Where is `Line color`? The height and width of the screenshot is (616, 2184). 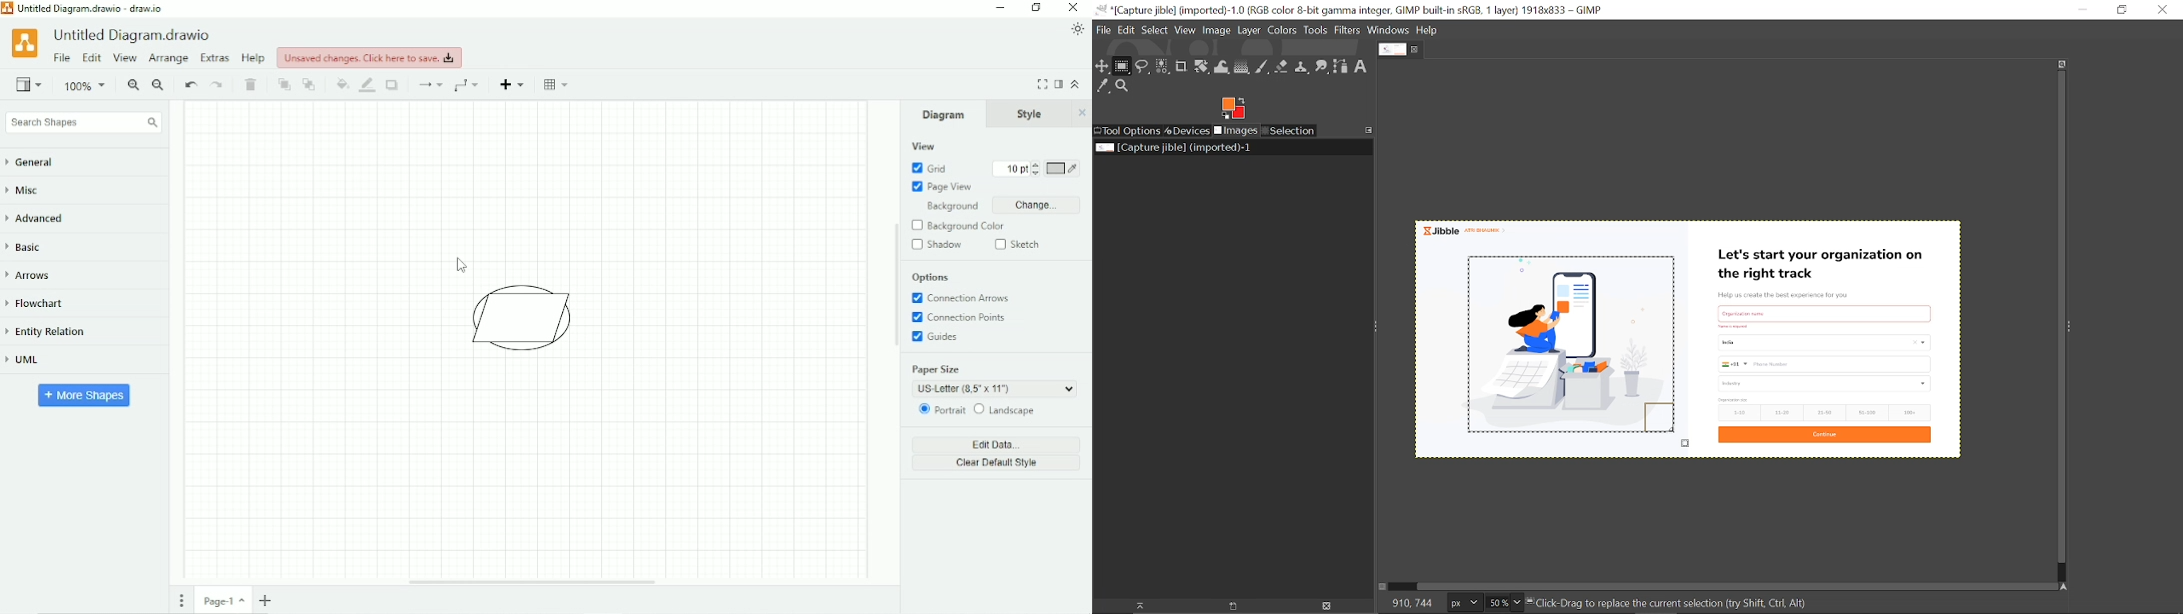
Line color is located at coordinates (368, 85).